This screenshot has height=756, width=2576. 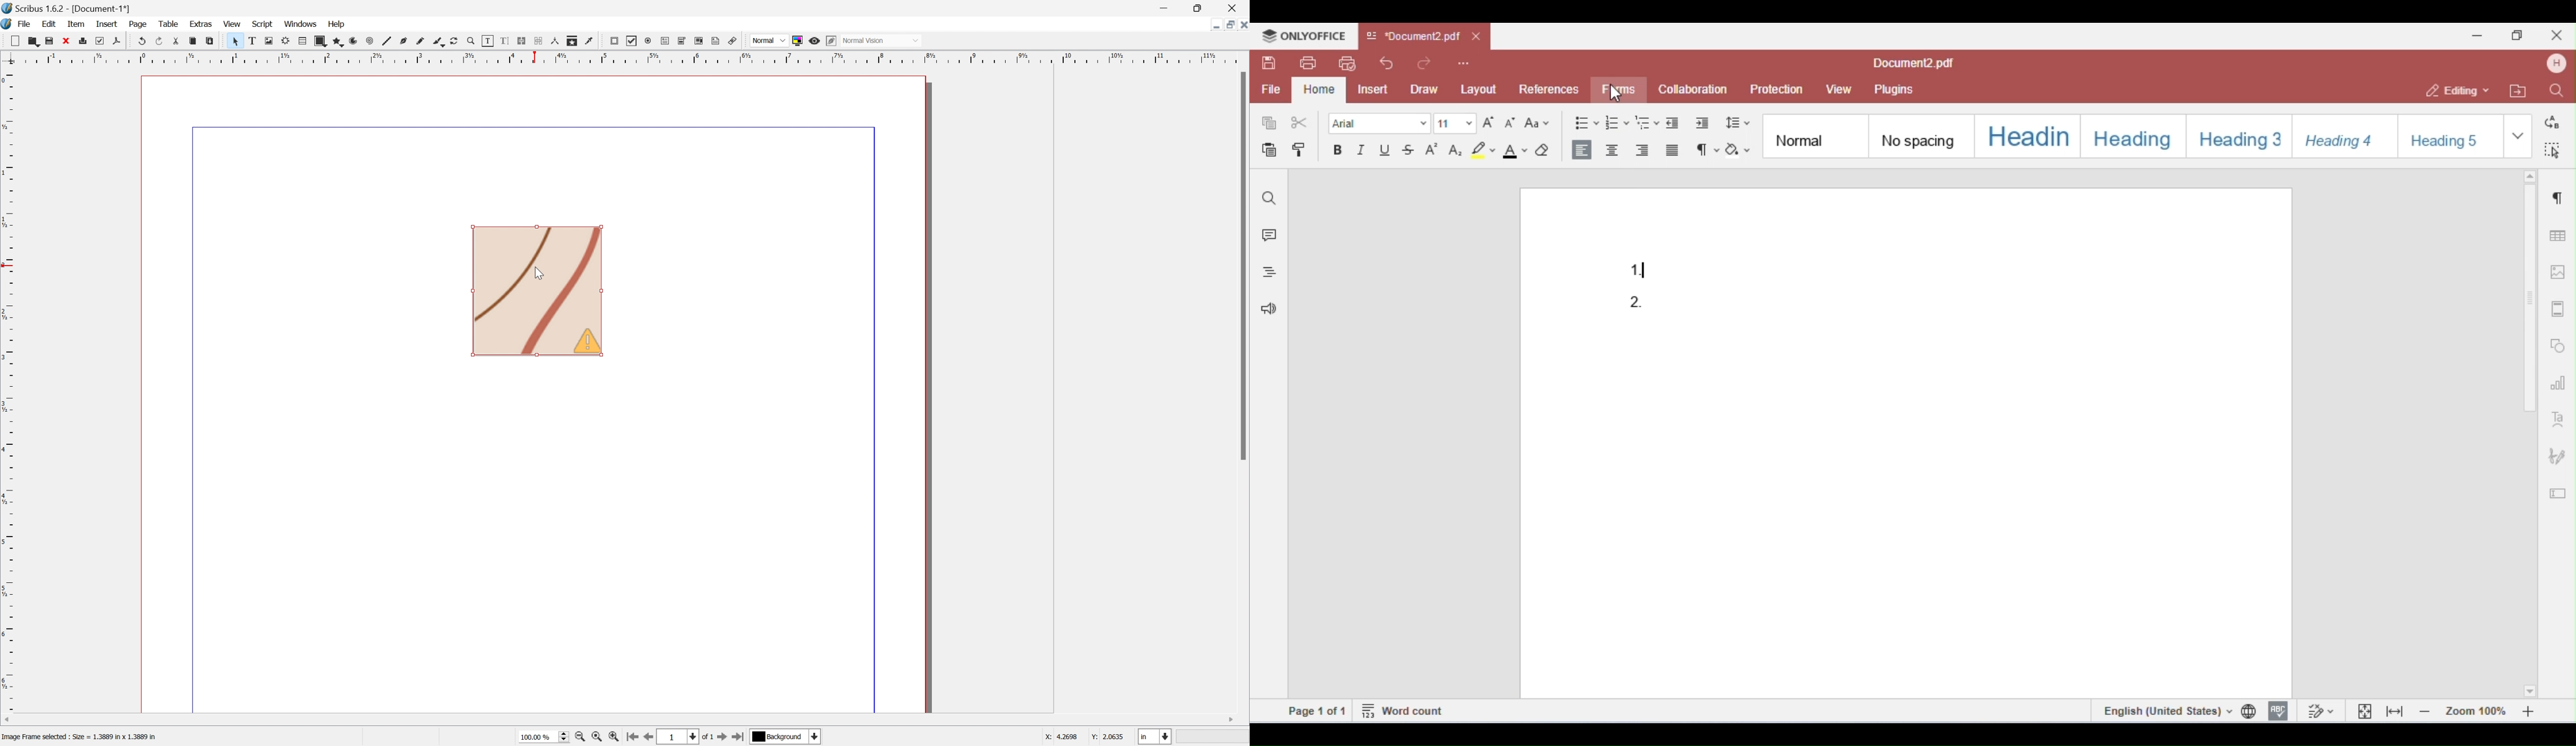 I want to click on Zoom out by the stepping value in tools preferences, so click(x=580, y=739).